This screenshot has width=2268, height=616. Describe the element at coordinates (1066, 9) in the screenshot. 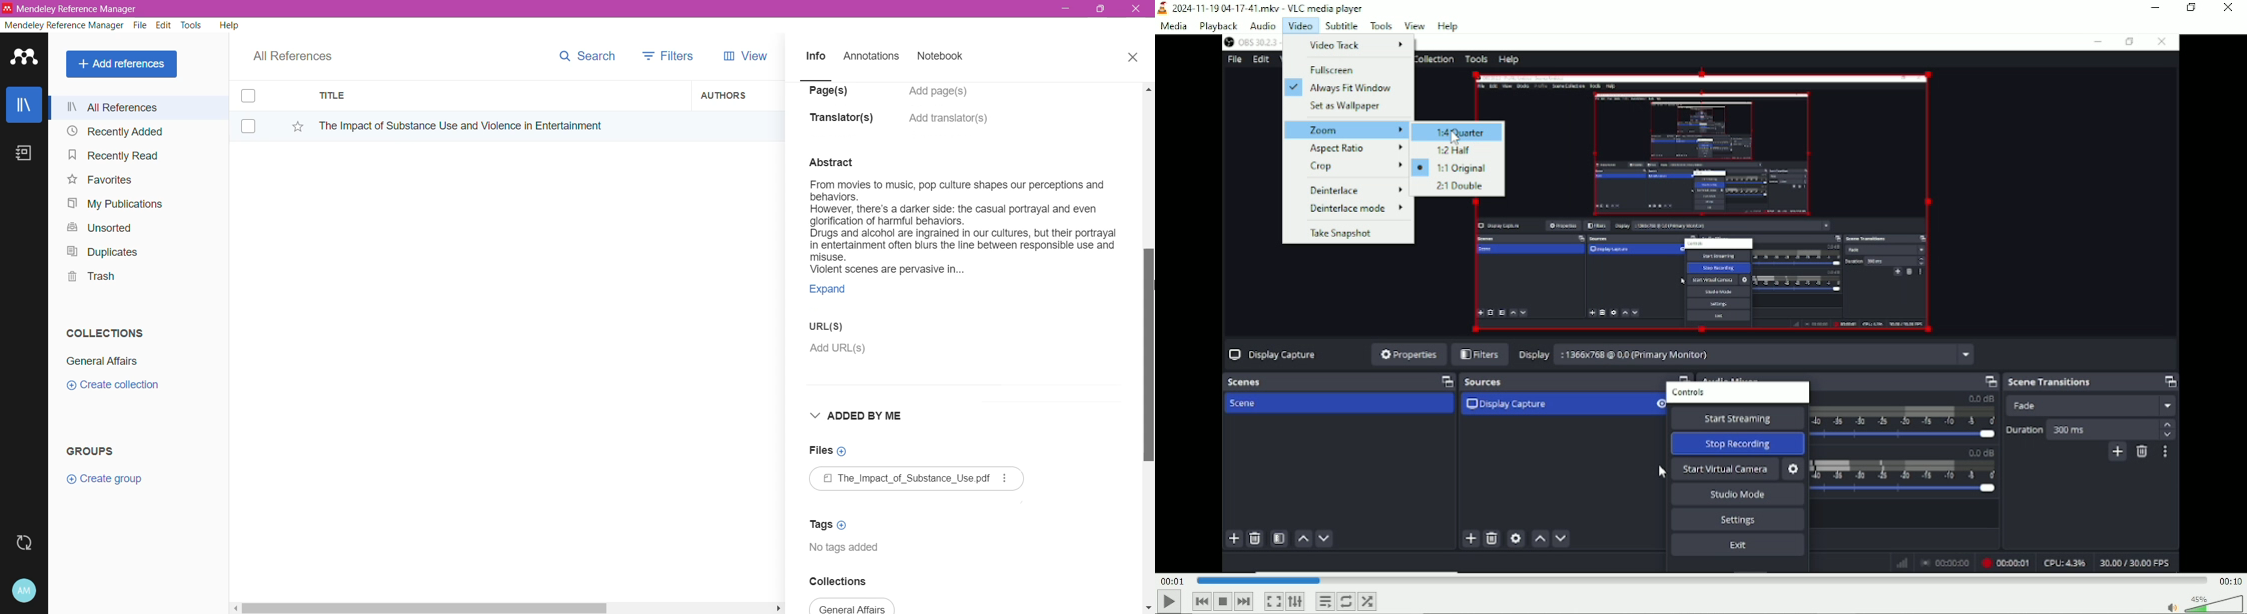

I see `Minimize` at that location.